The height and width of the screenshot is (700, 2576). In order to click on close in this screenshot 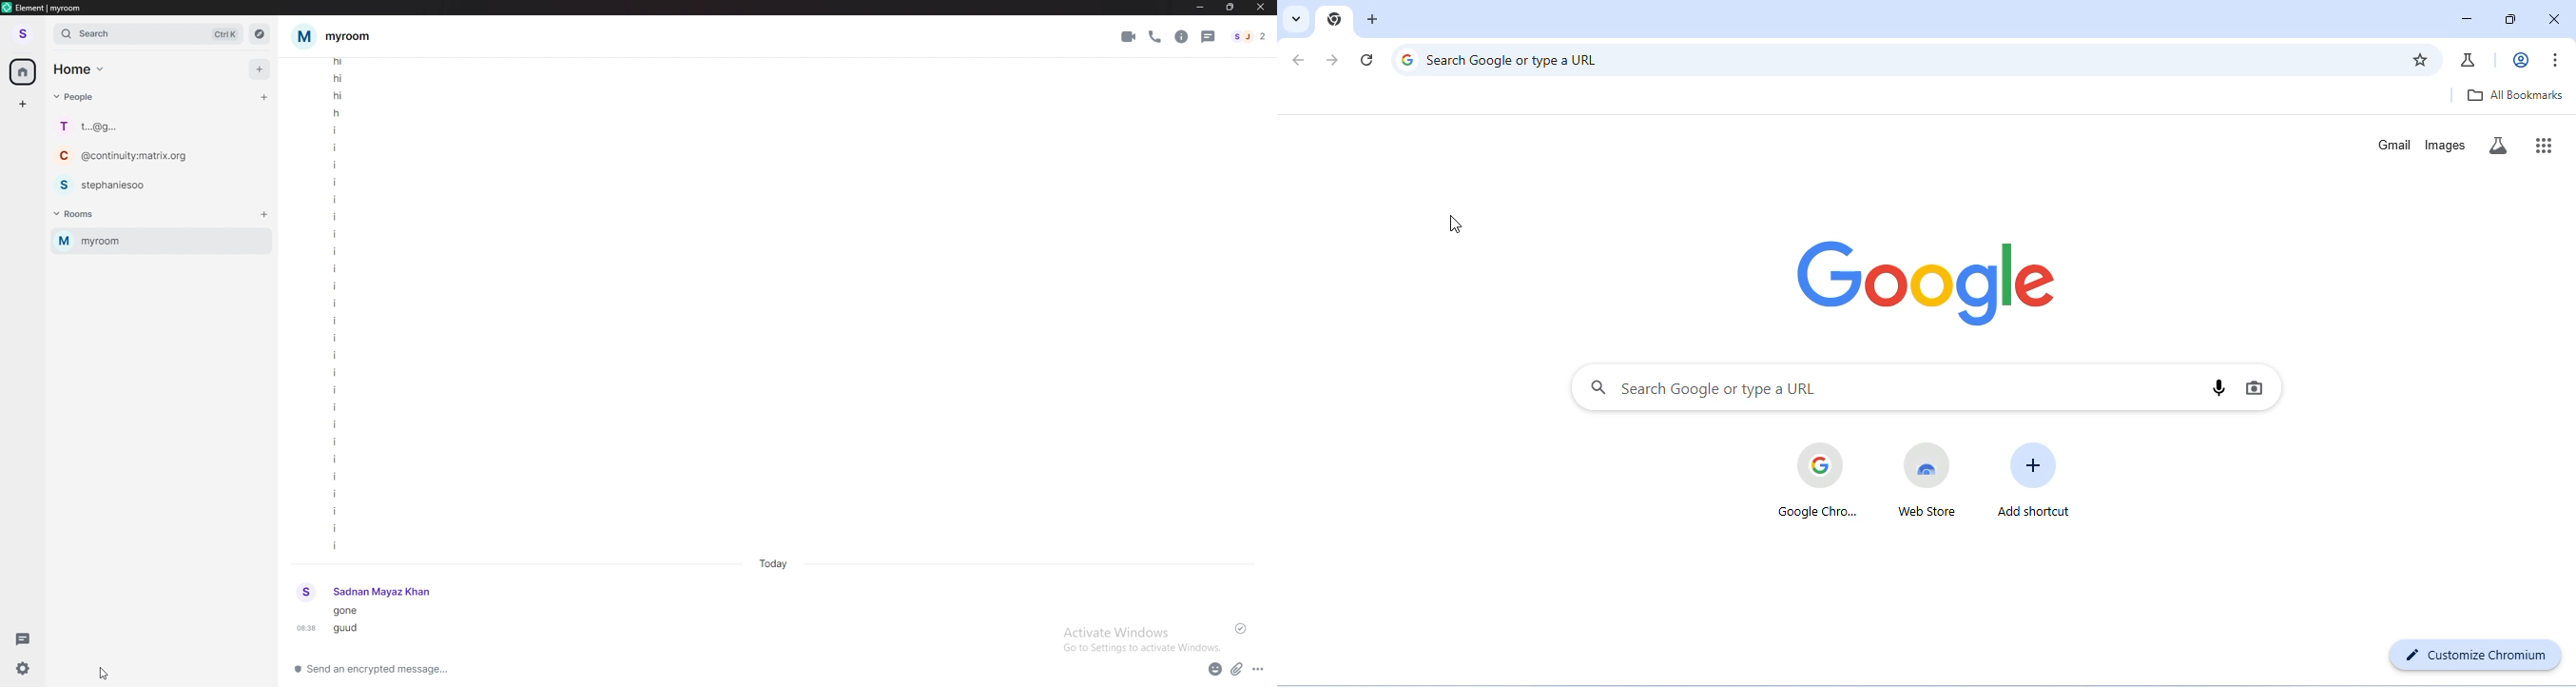, I will do `click(2557, 19)`.